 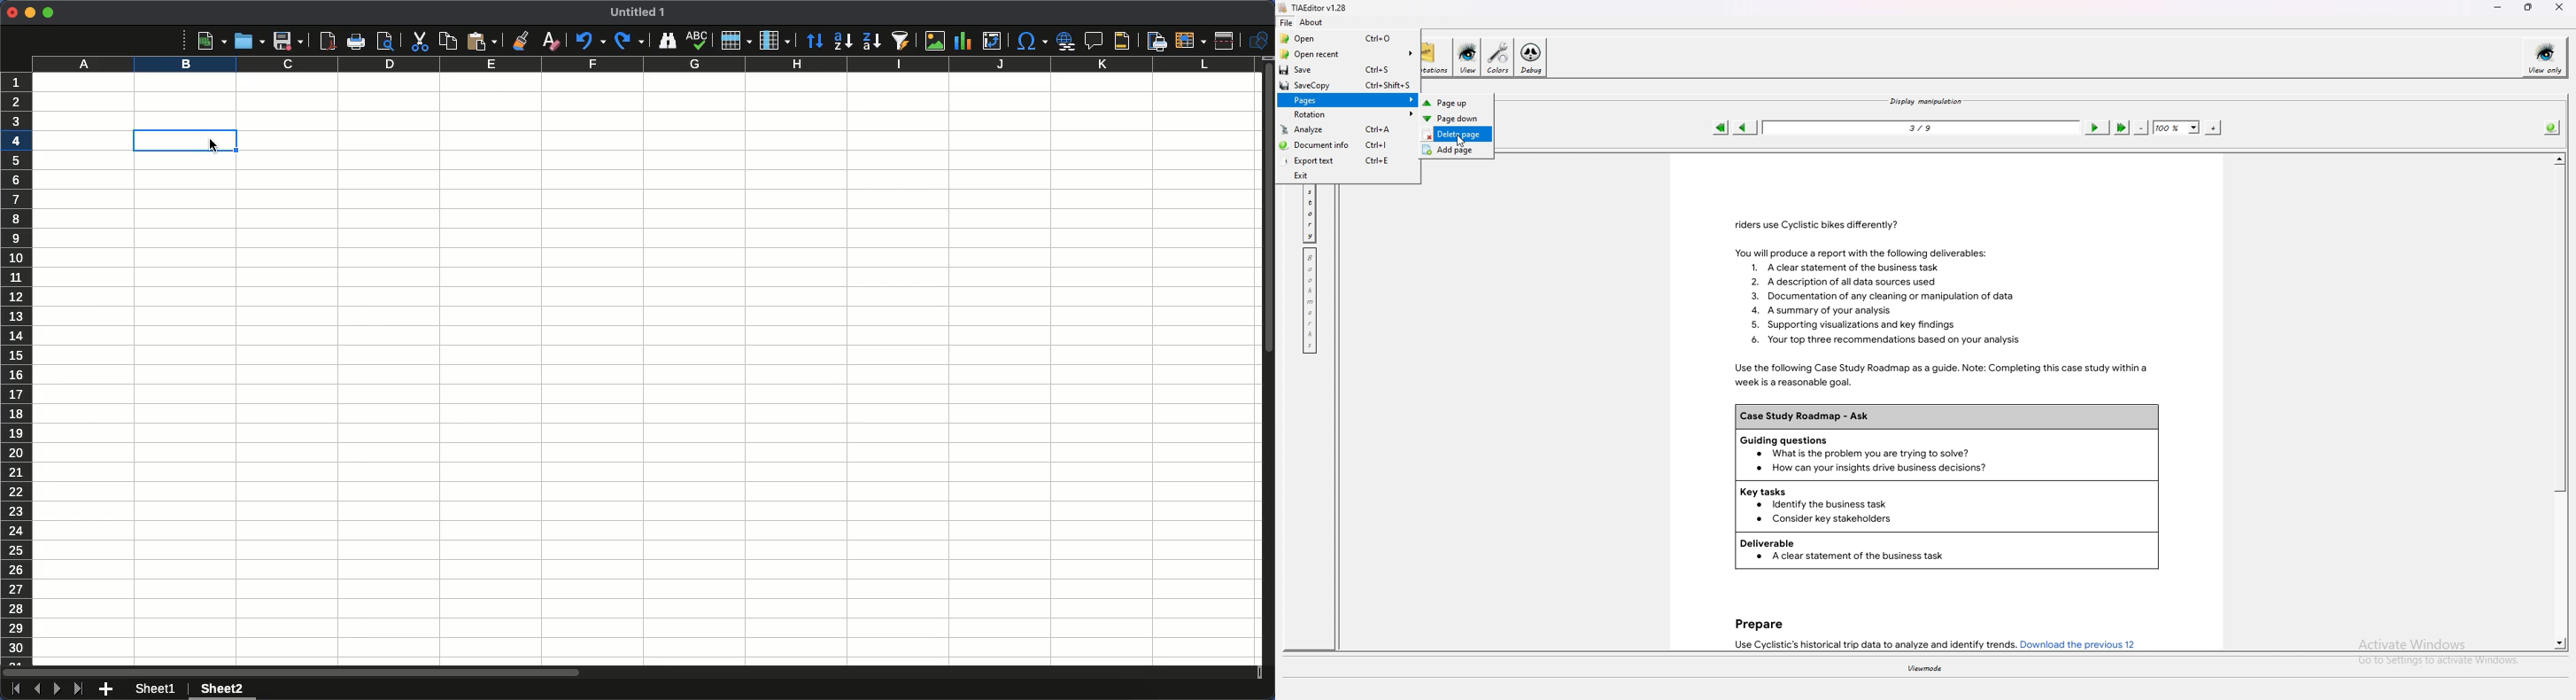 What do you see at coordinates (418, 42) in the screenshot?
I see `Cut` at bounding box center [418, 42].